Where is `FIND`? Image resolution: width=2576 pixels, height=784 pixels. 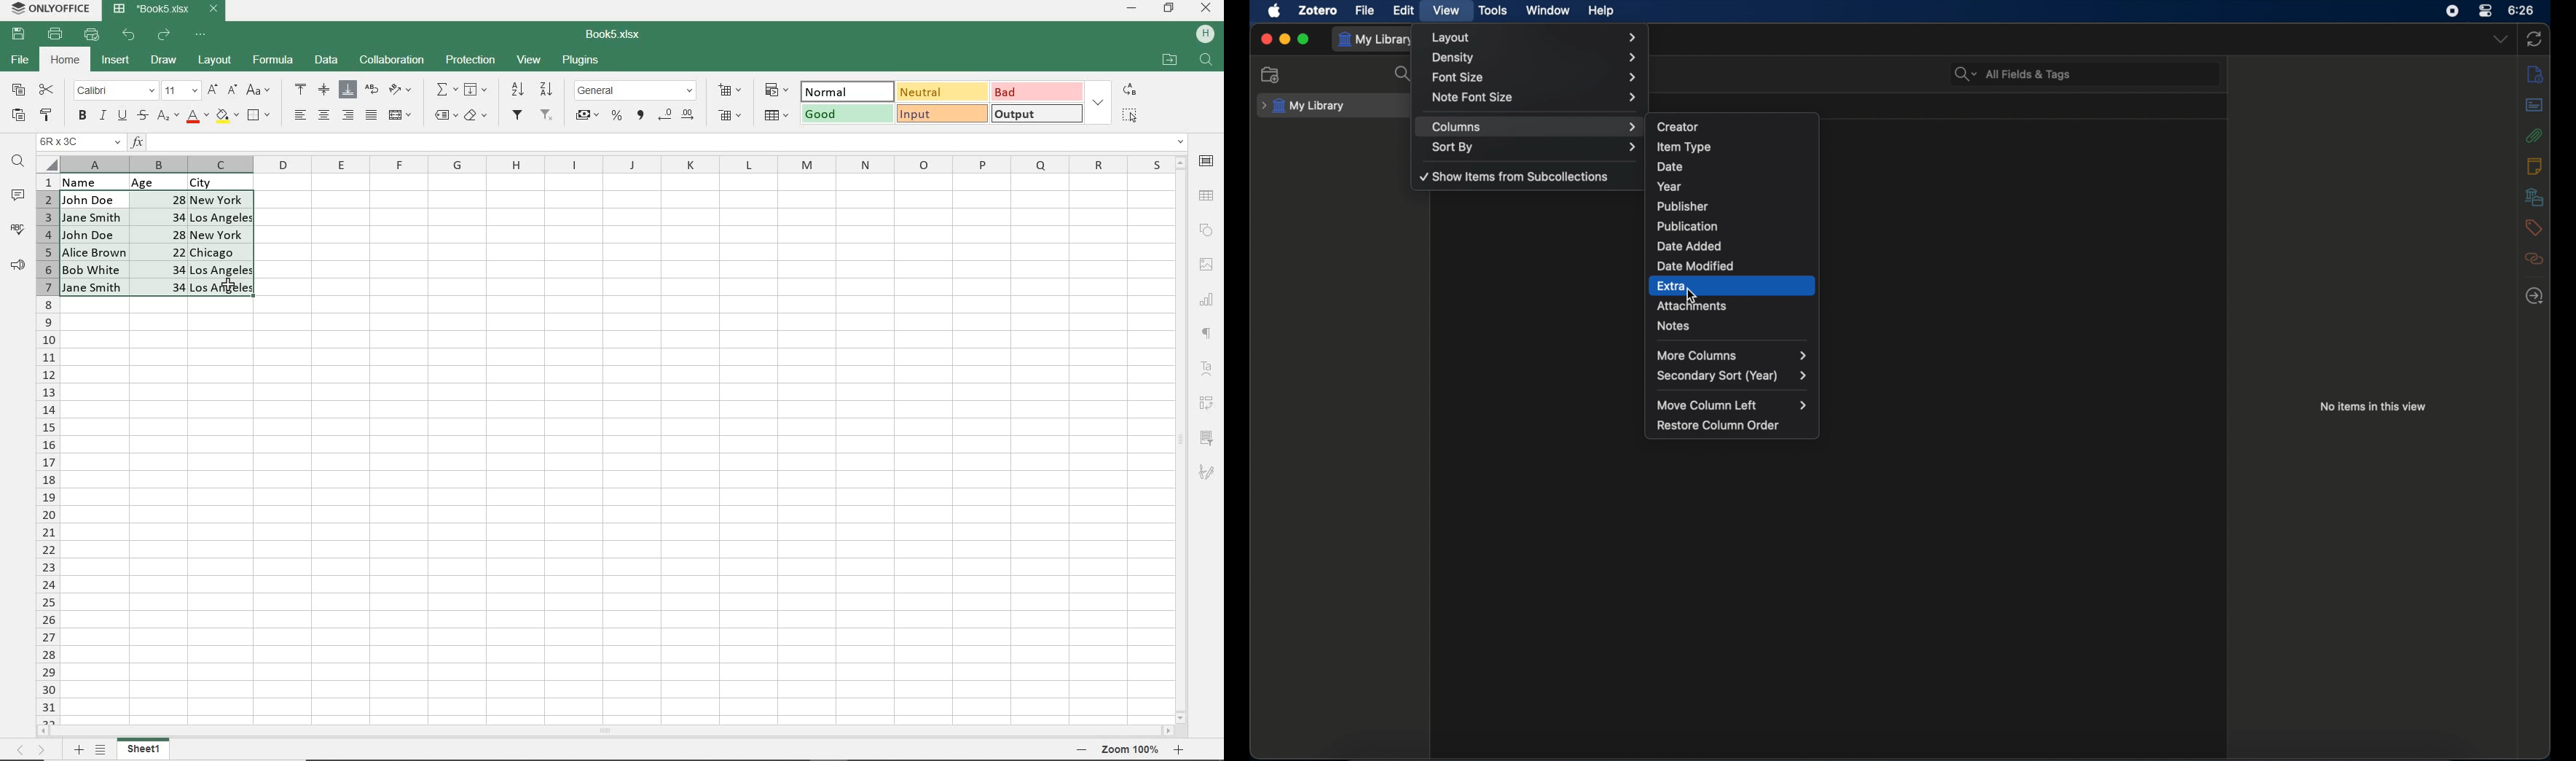
FIND is located at coordinates (18, 163).